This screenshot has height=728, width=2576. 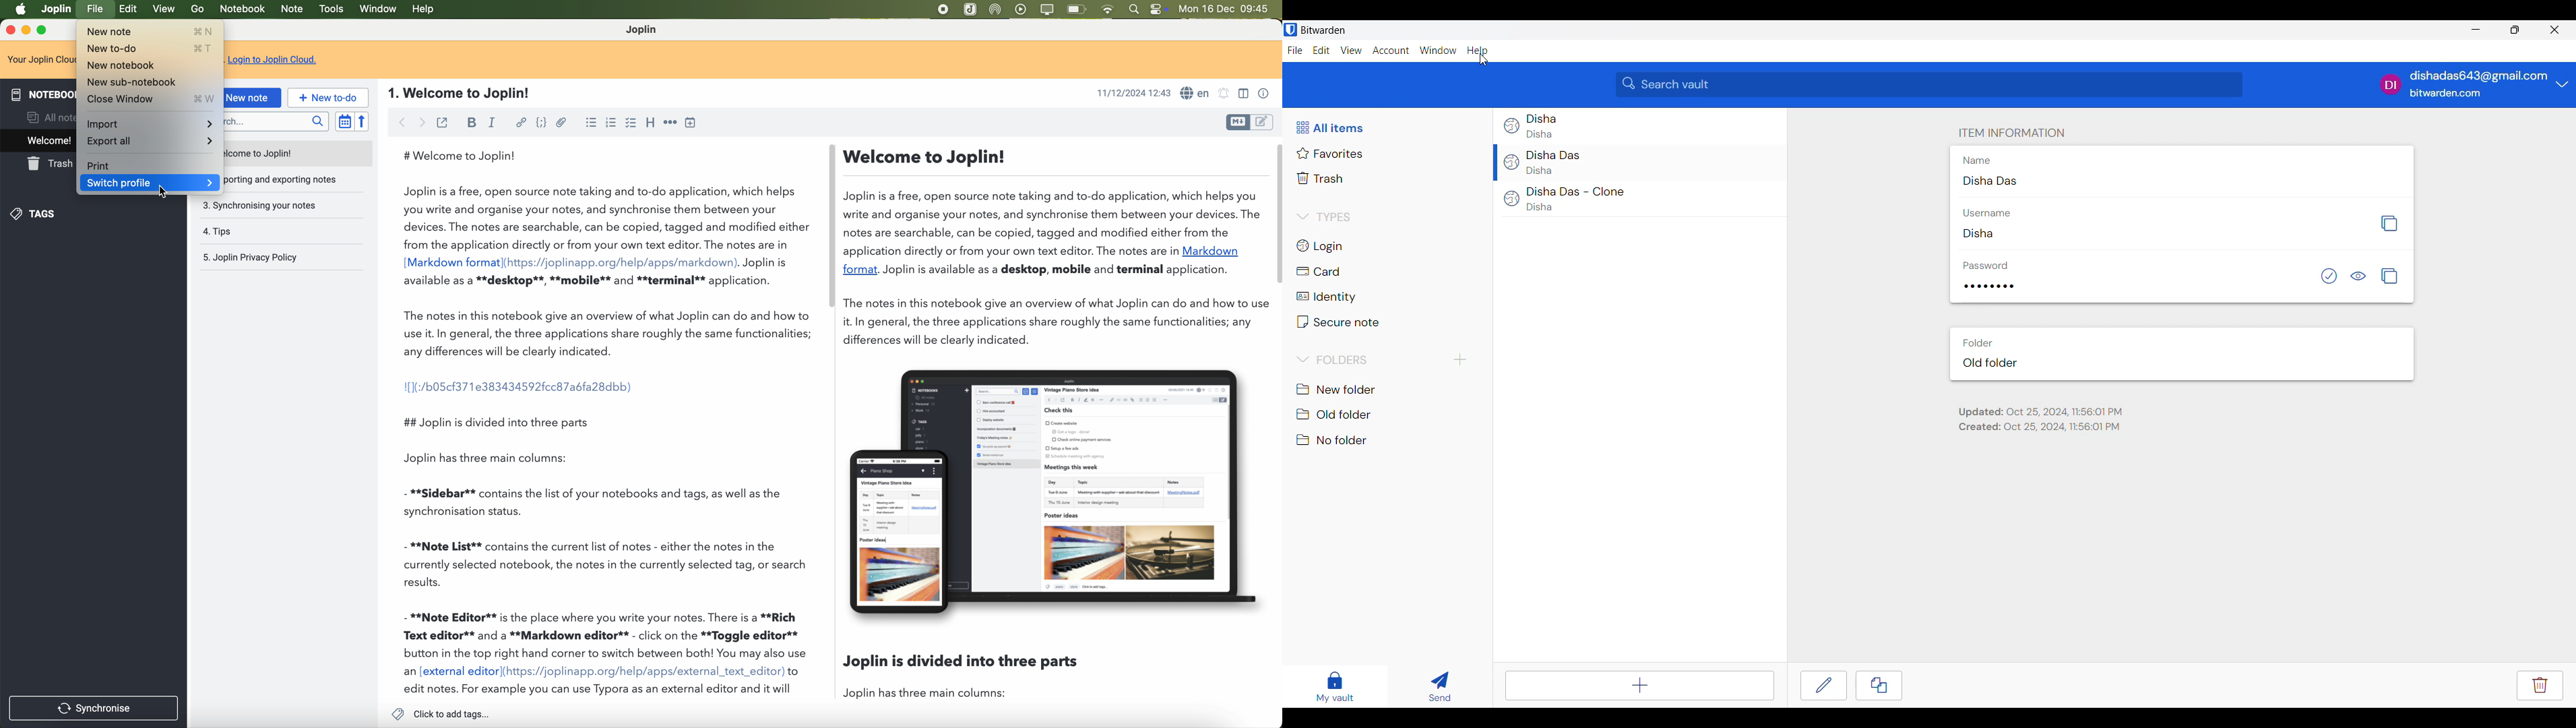 What do you see at coordinates (1977, 343) in the screenshot?
I see `Folder` at bounding box center [1977, 343].